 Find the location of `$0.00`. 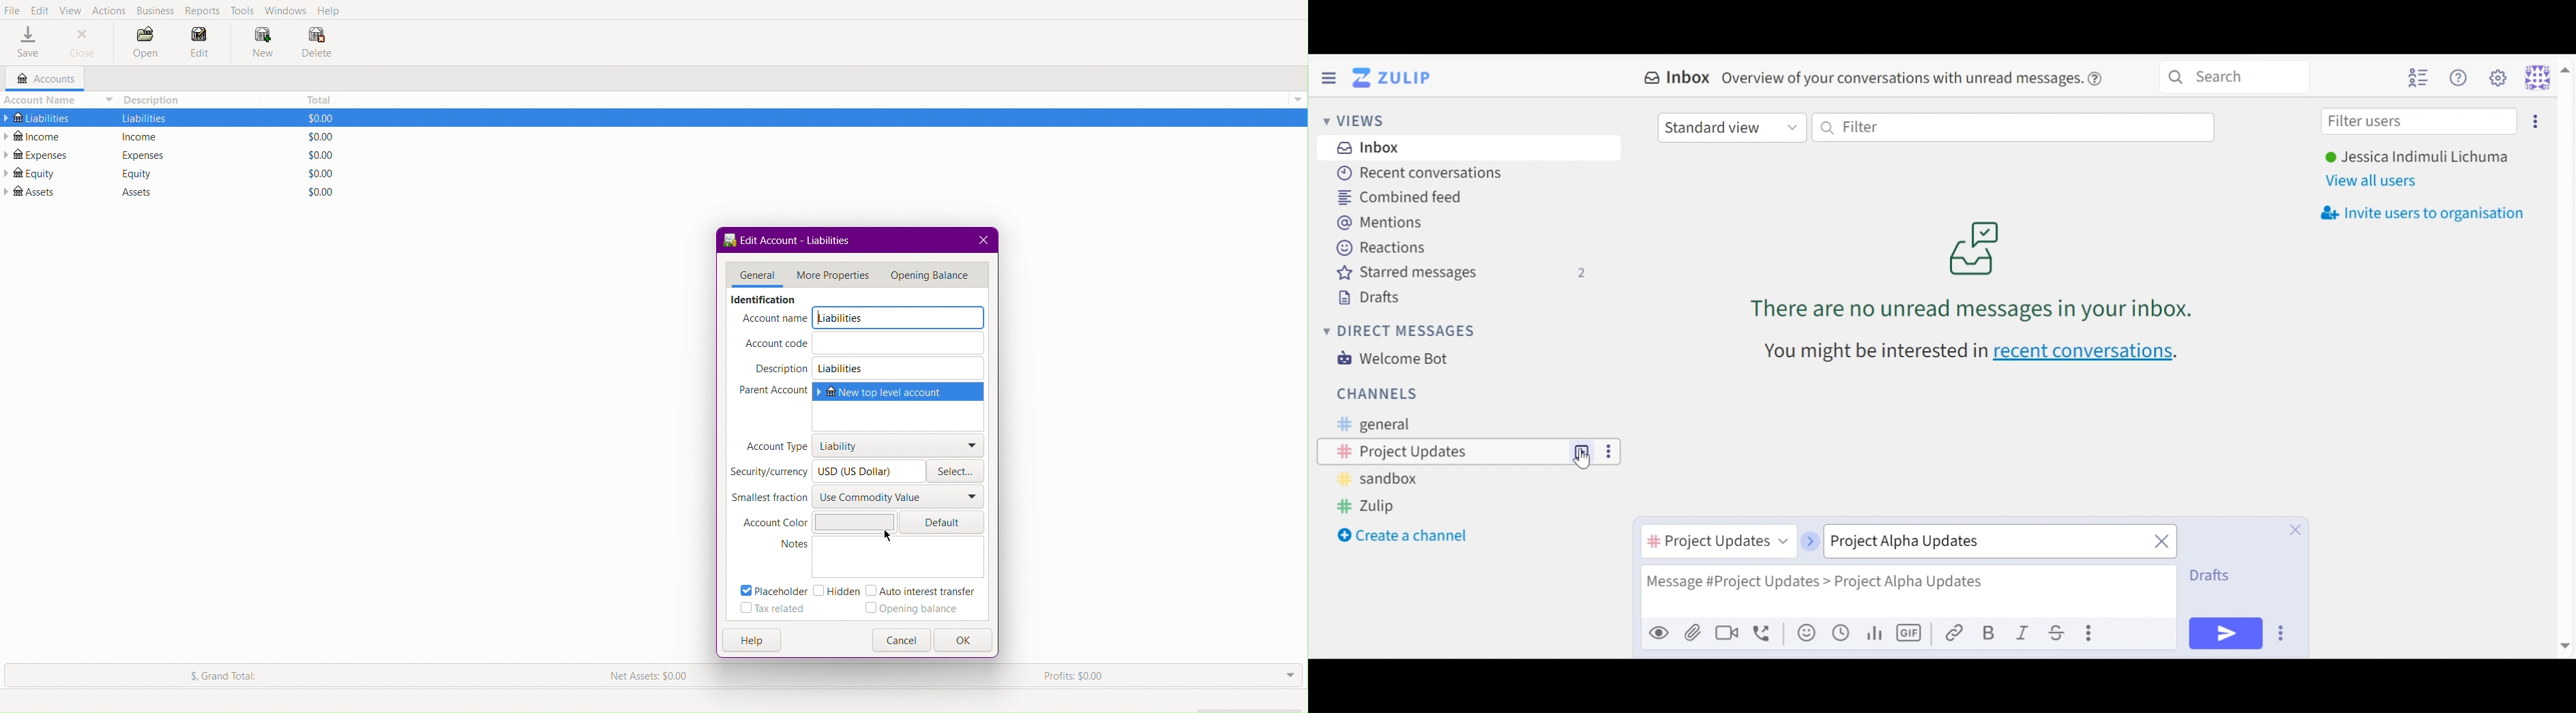

$0.00 is located at coordinates (314, 192).